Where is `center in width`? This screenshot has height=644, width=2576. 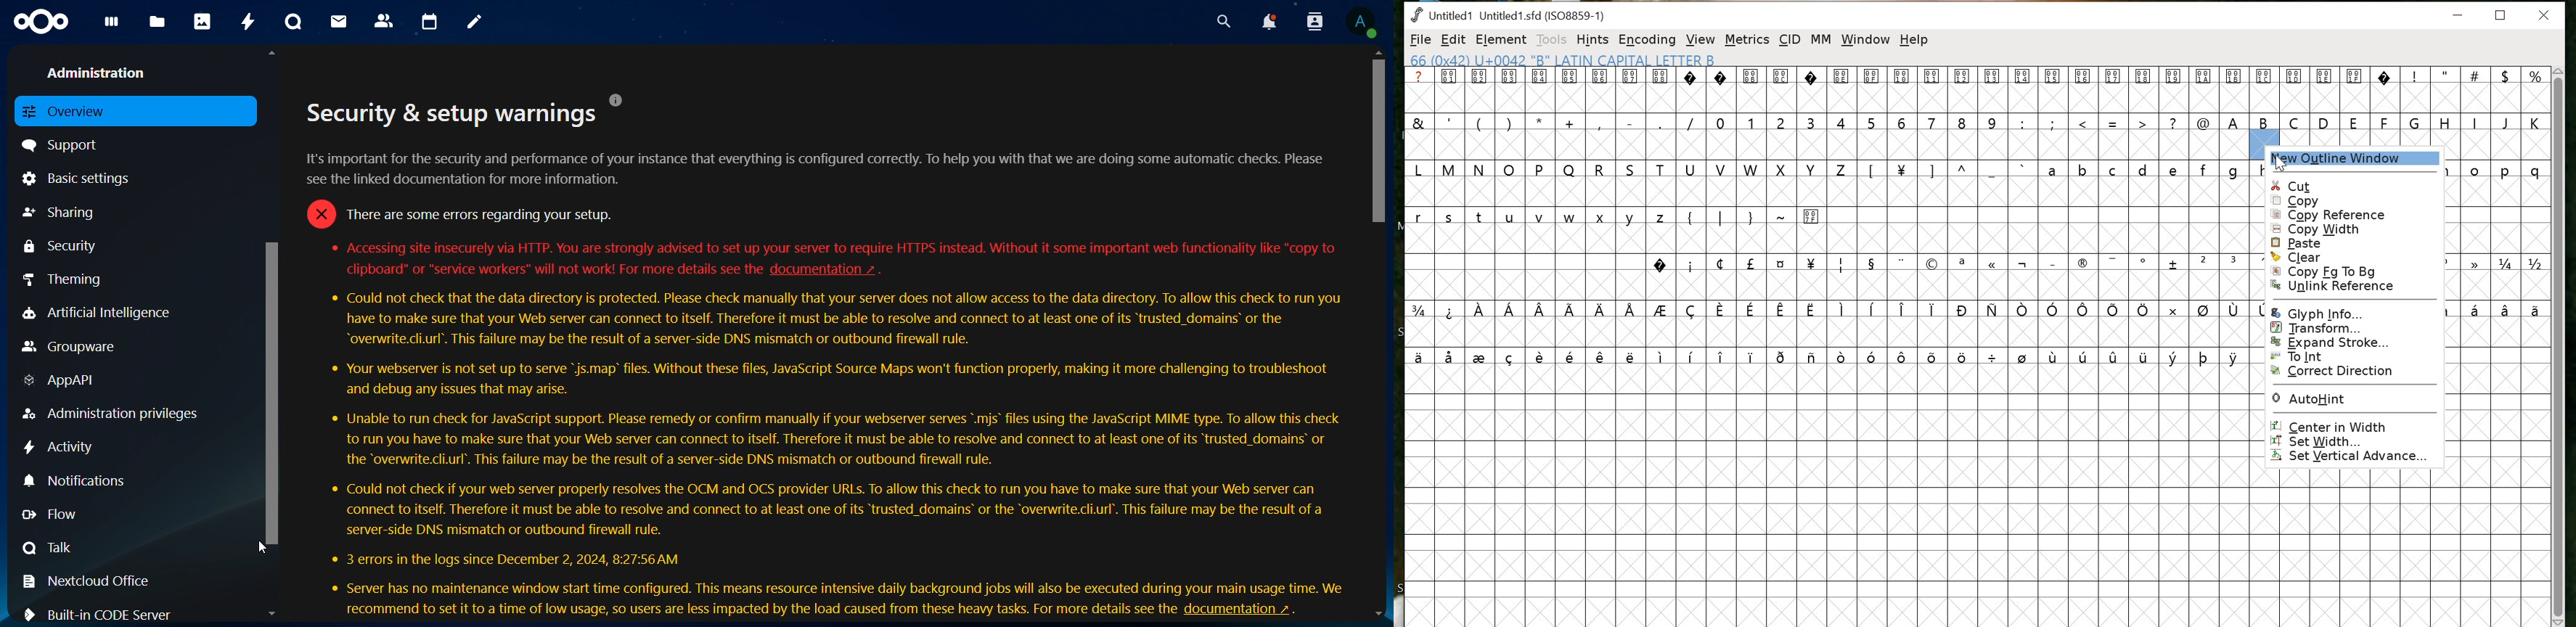 center in width is located at coordinates (2354, 425).